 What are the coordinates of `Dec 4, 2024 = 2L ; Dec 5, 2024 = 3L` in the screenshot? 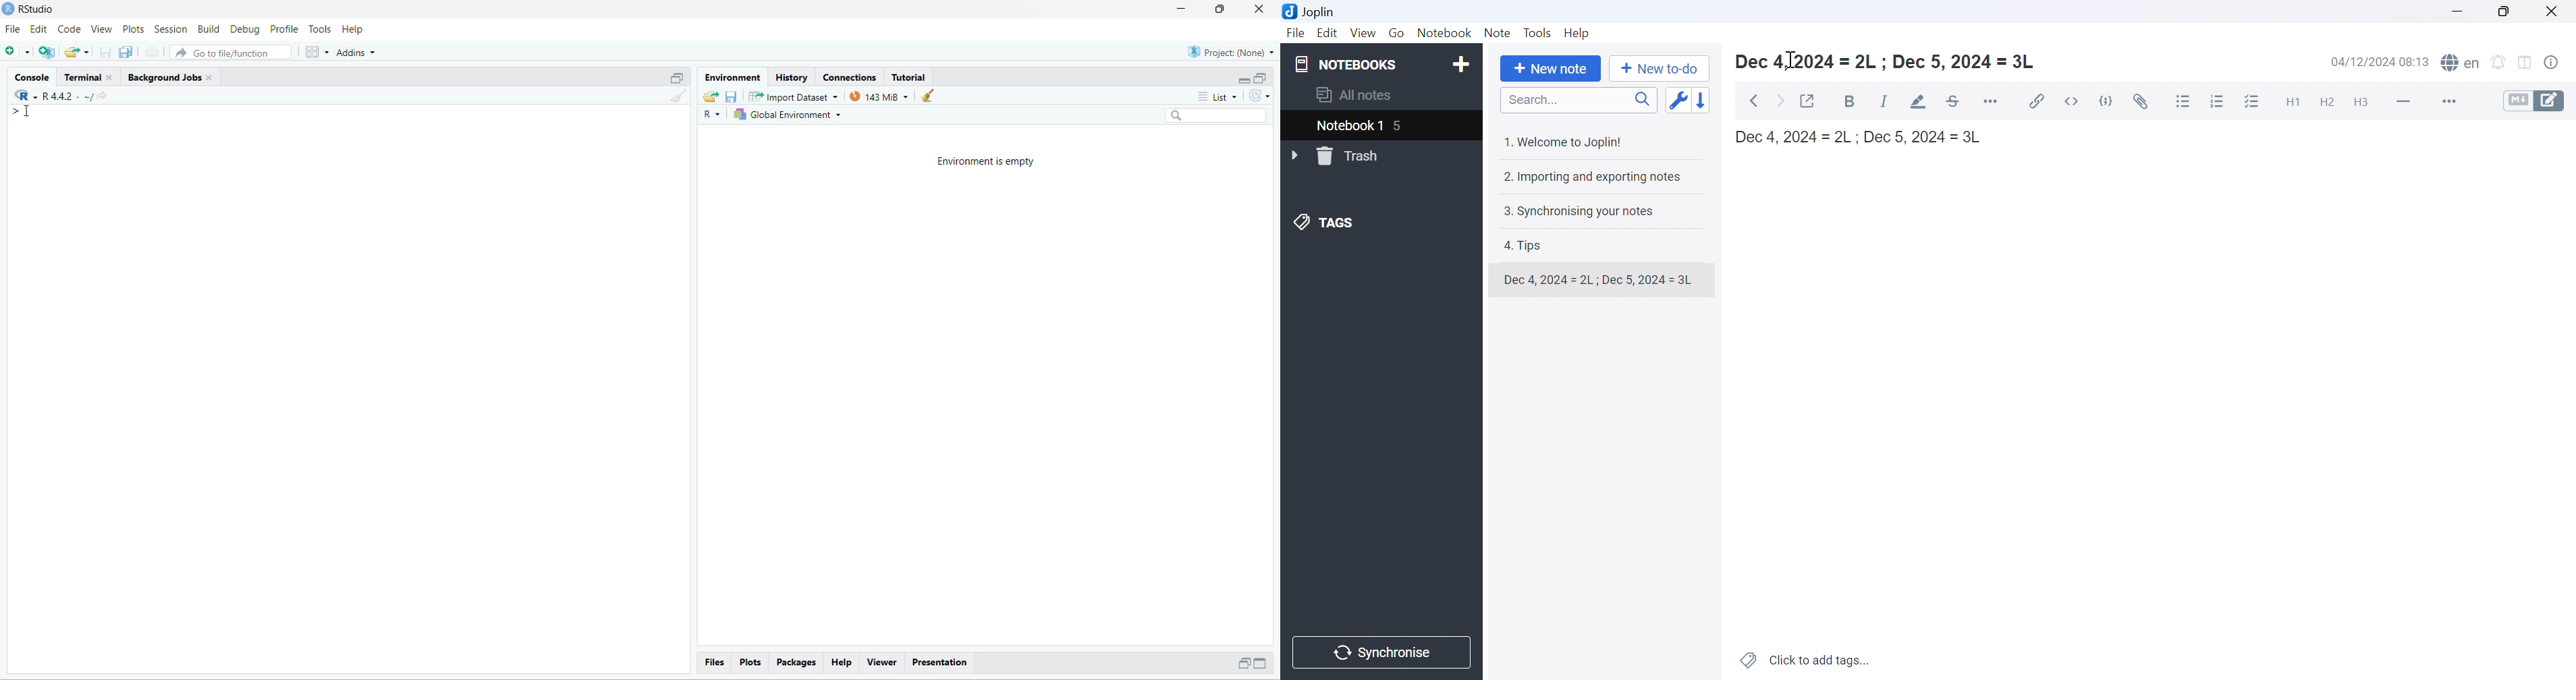 It's located at (1598, 280).